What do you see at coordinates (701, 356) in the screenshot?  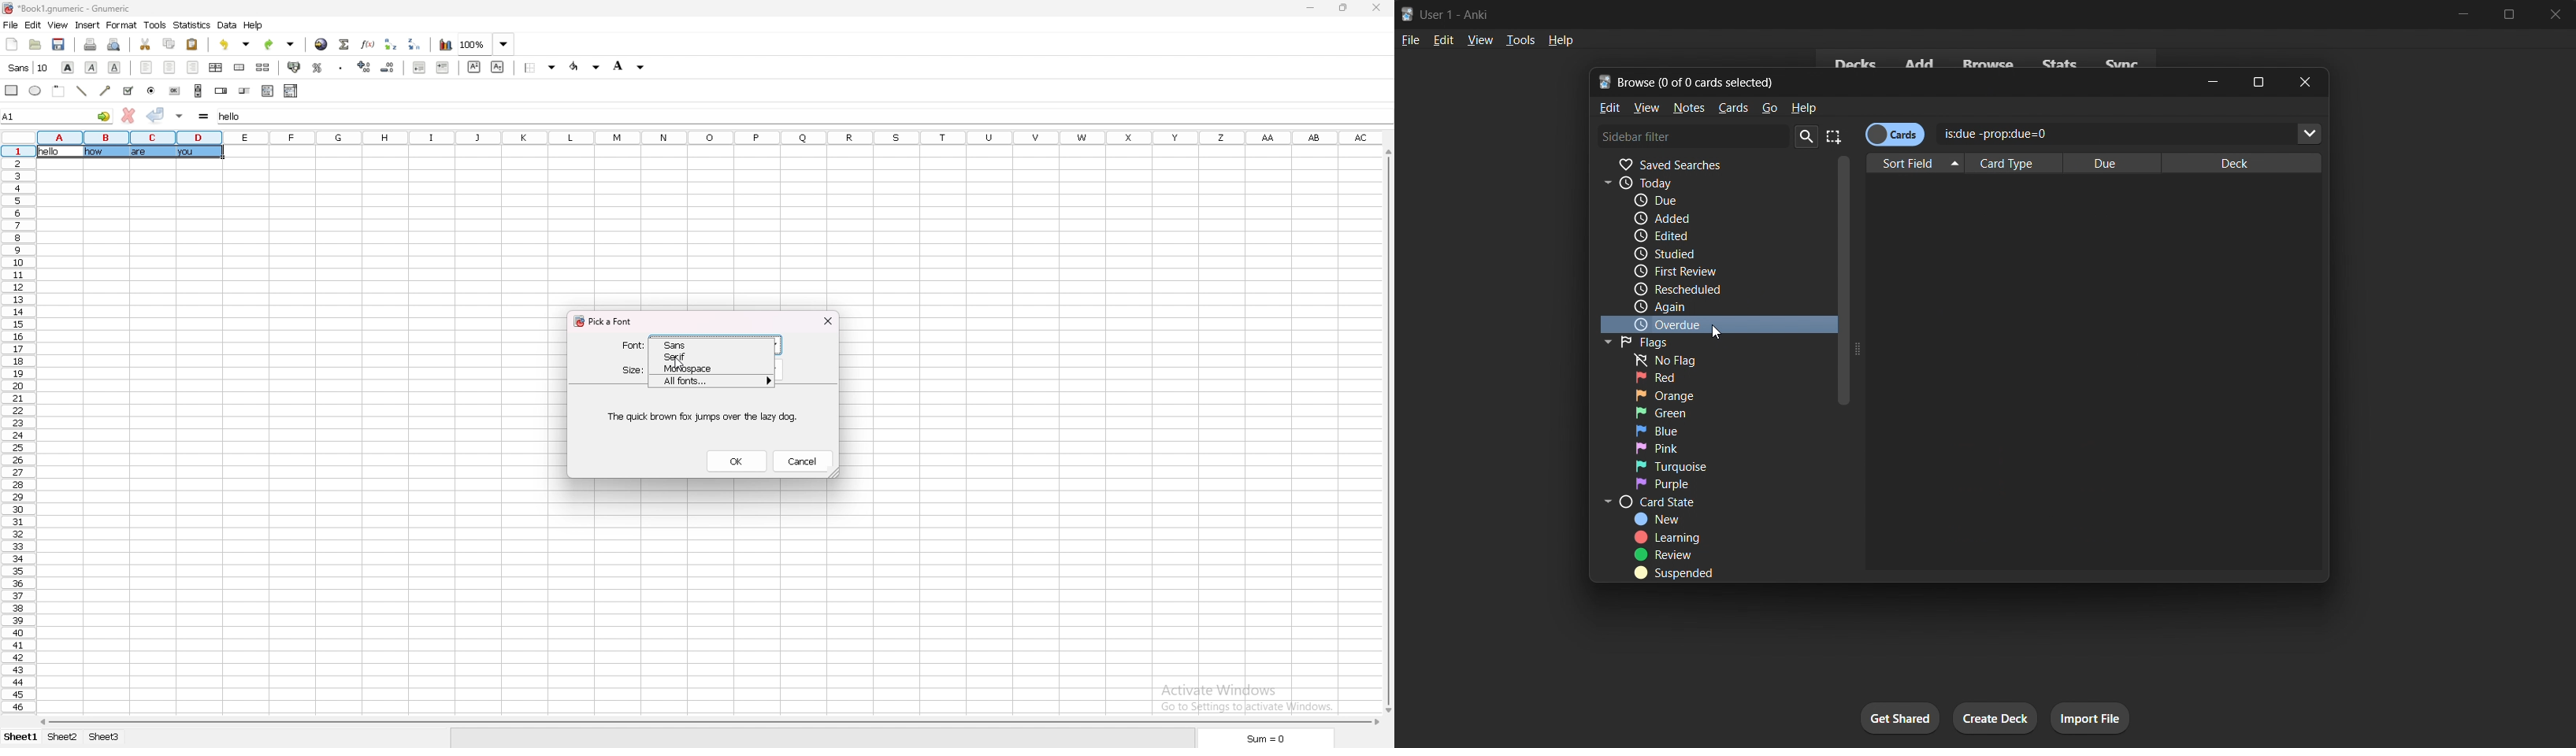 I see `serif` at bounding box center [701, 356].